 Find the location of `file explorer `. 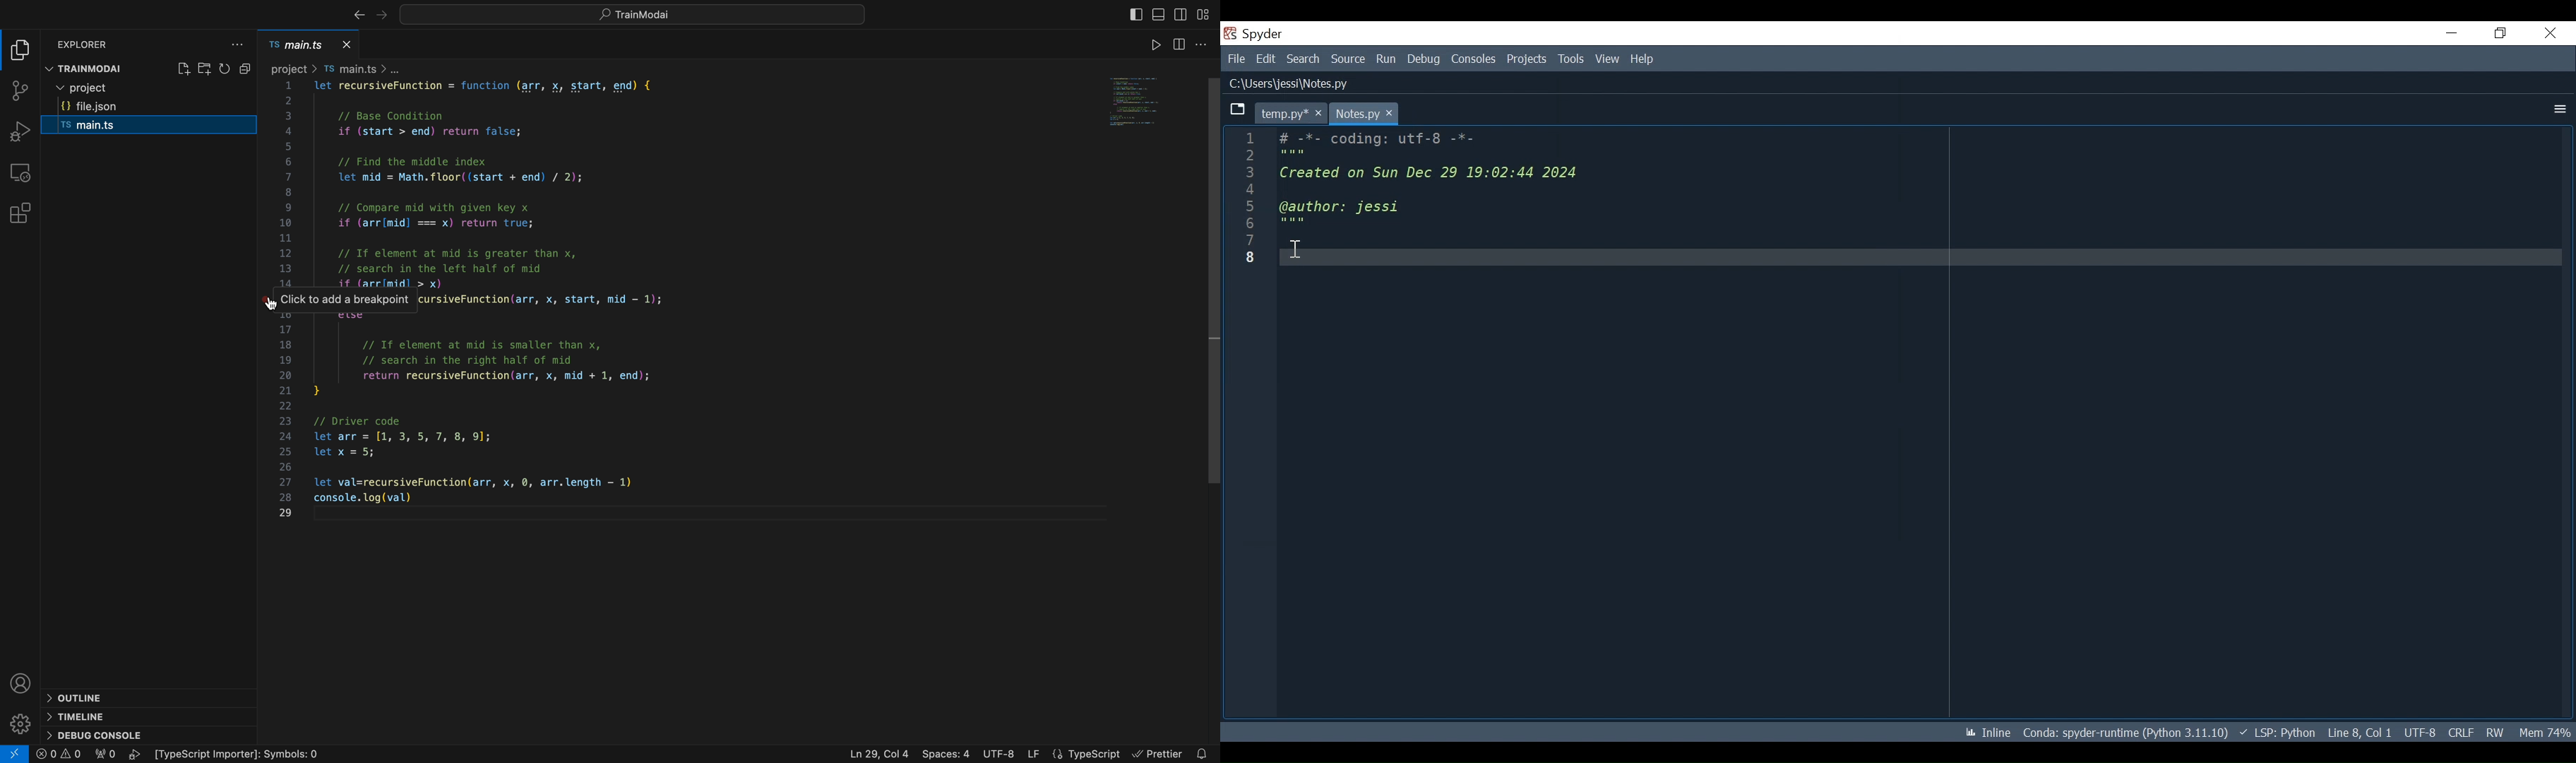

file explorer  is located at coordinates (22, 51).